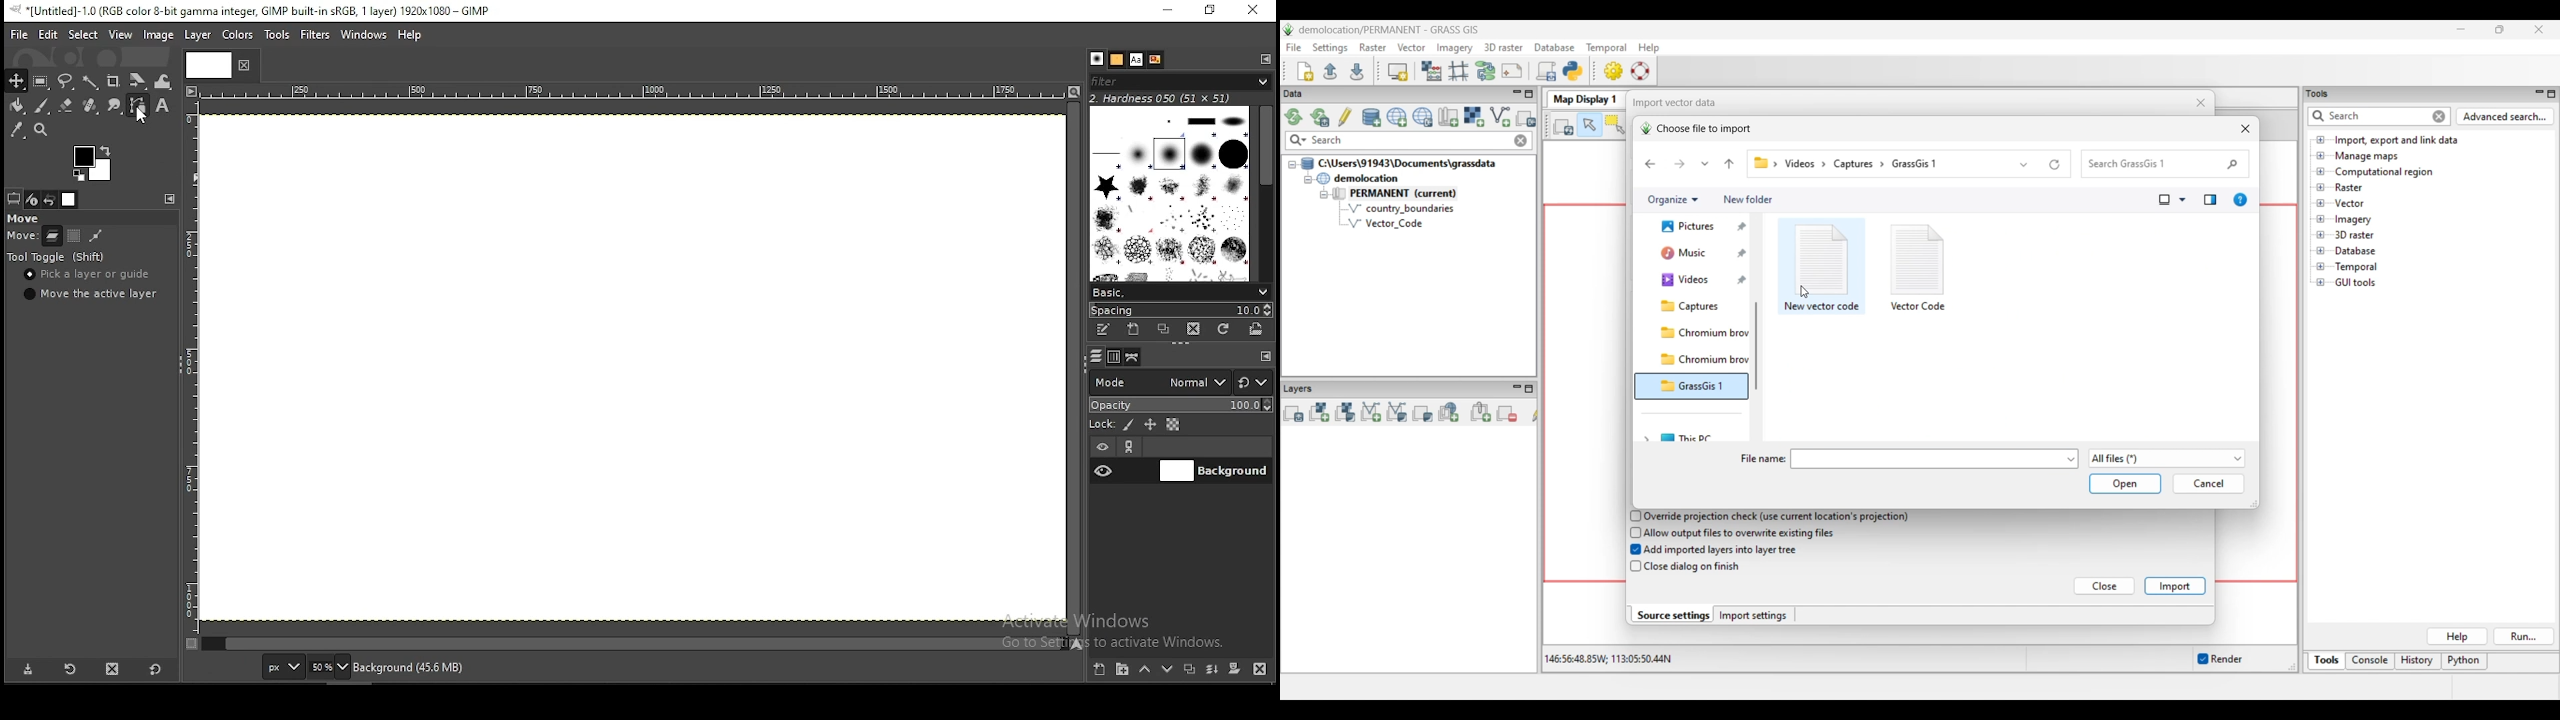  I want to click on move, so click(31, 217).